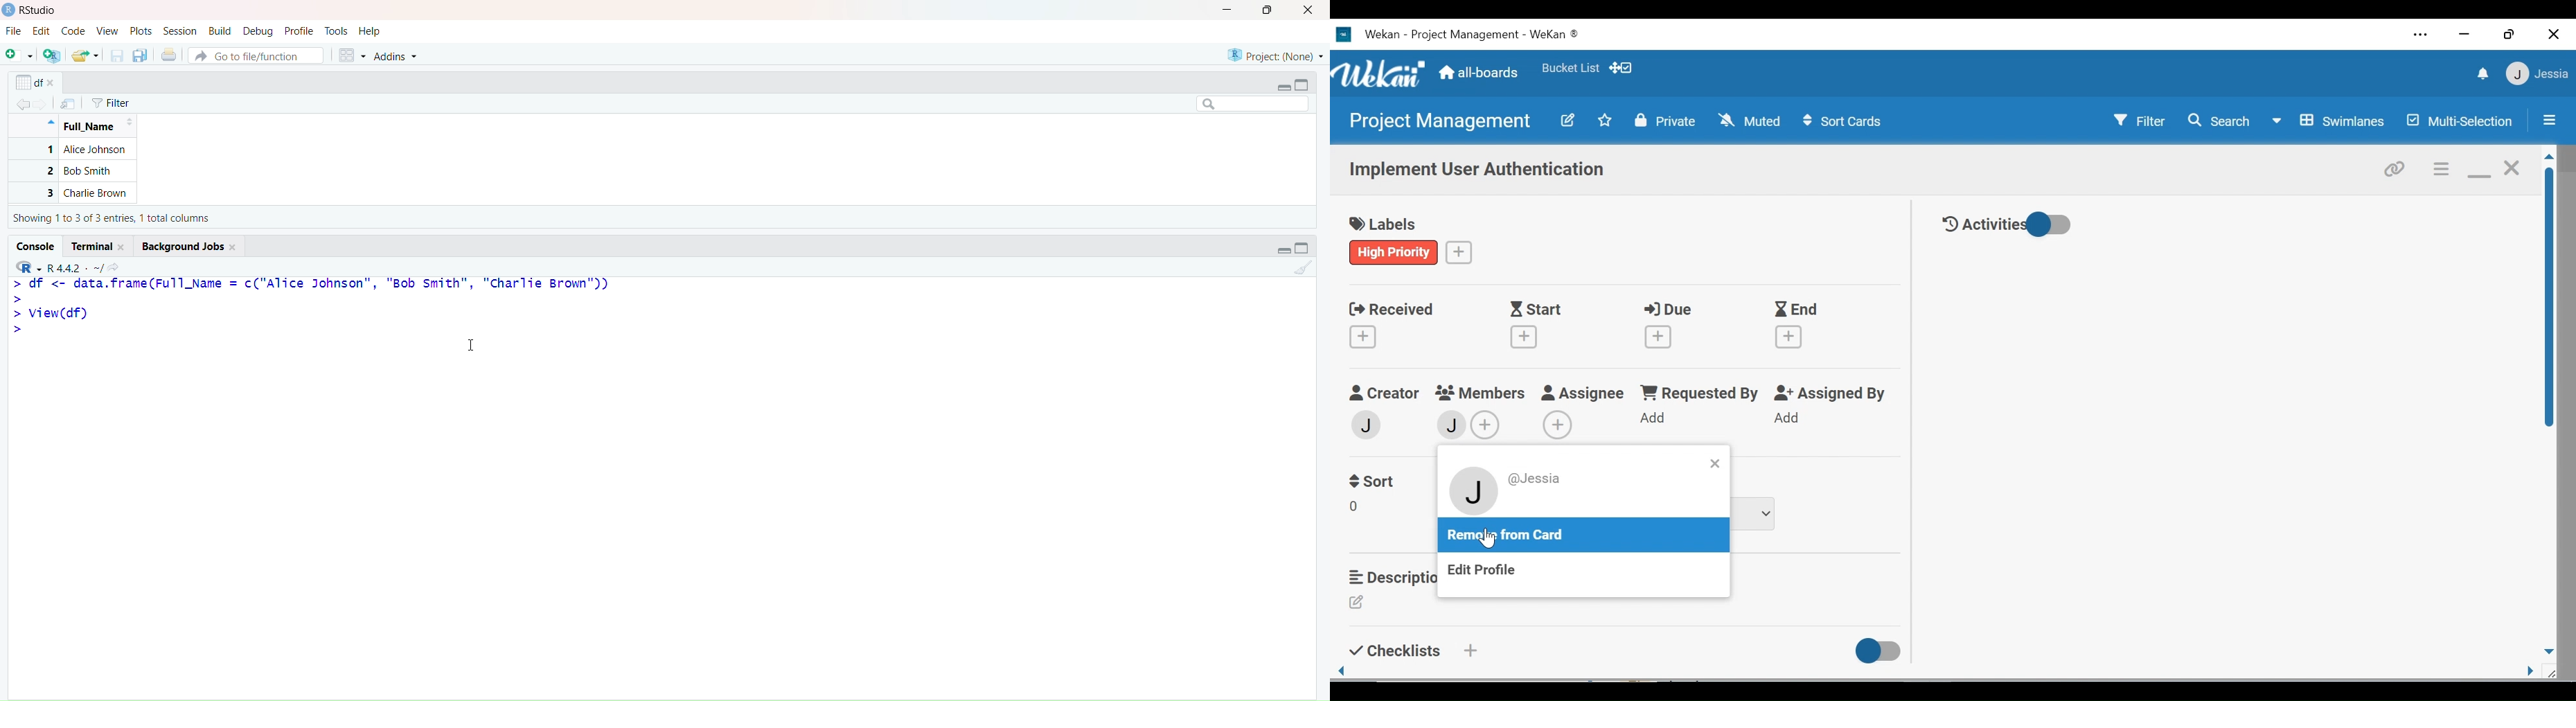  I want to click on Show in new window, so click(68, 104).